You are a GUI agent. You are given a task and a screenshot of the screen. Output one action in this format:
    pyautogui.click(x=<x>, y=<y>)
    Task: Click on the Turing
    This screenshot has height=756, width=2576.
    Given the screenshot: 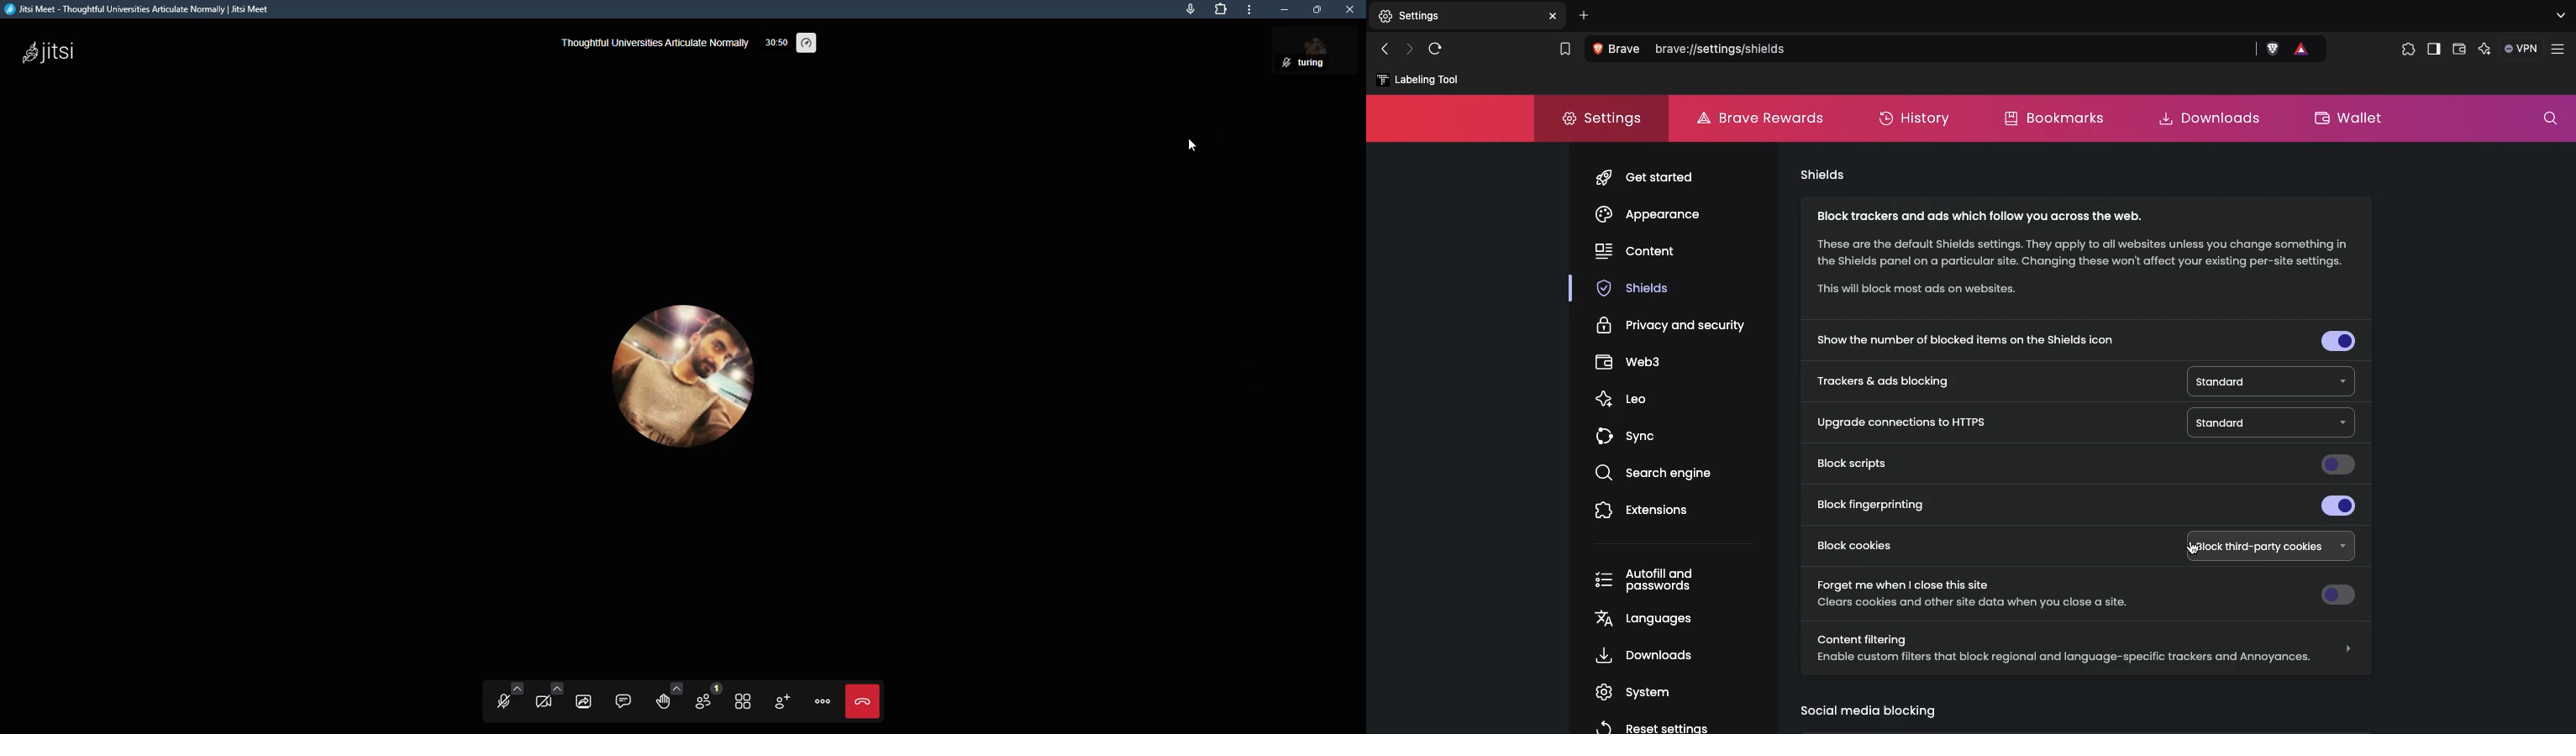 What is the action you would take?
    pyautogui.click(x=1326, y=62)
    